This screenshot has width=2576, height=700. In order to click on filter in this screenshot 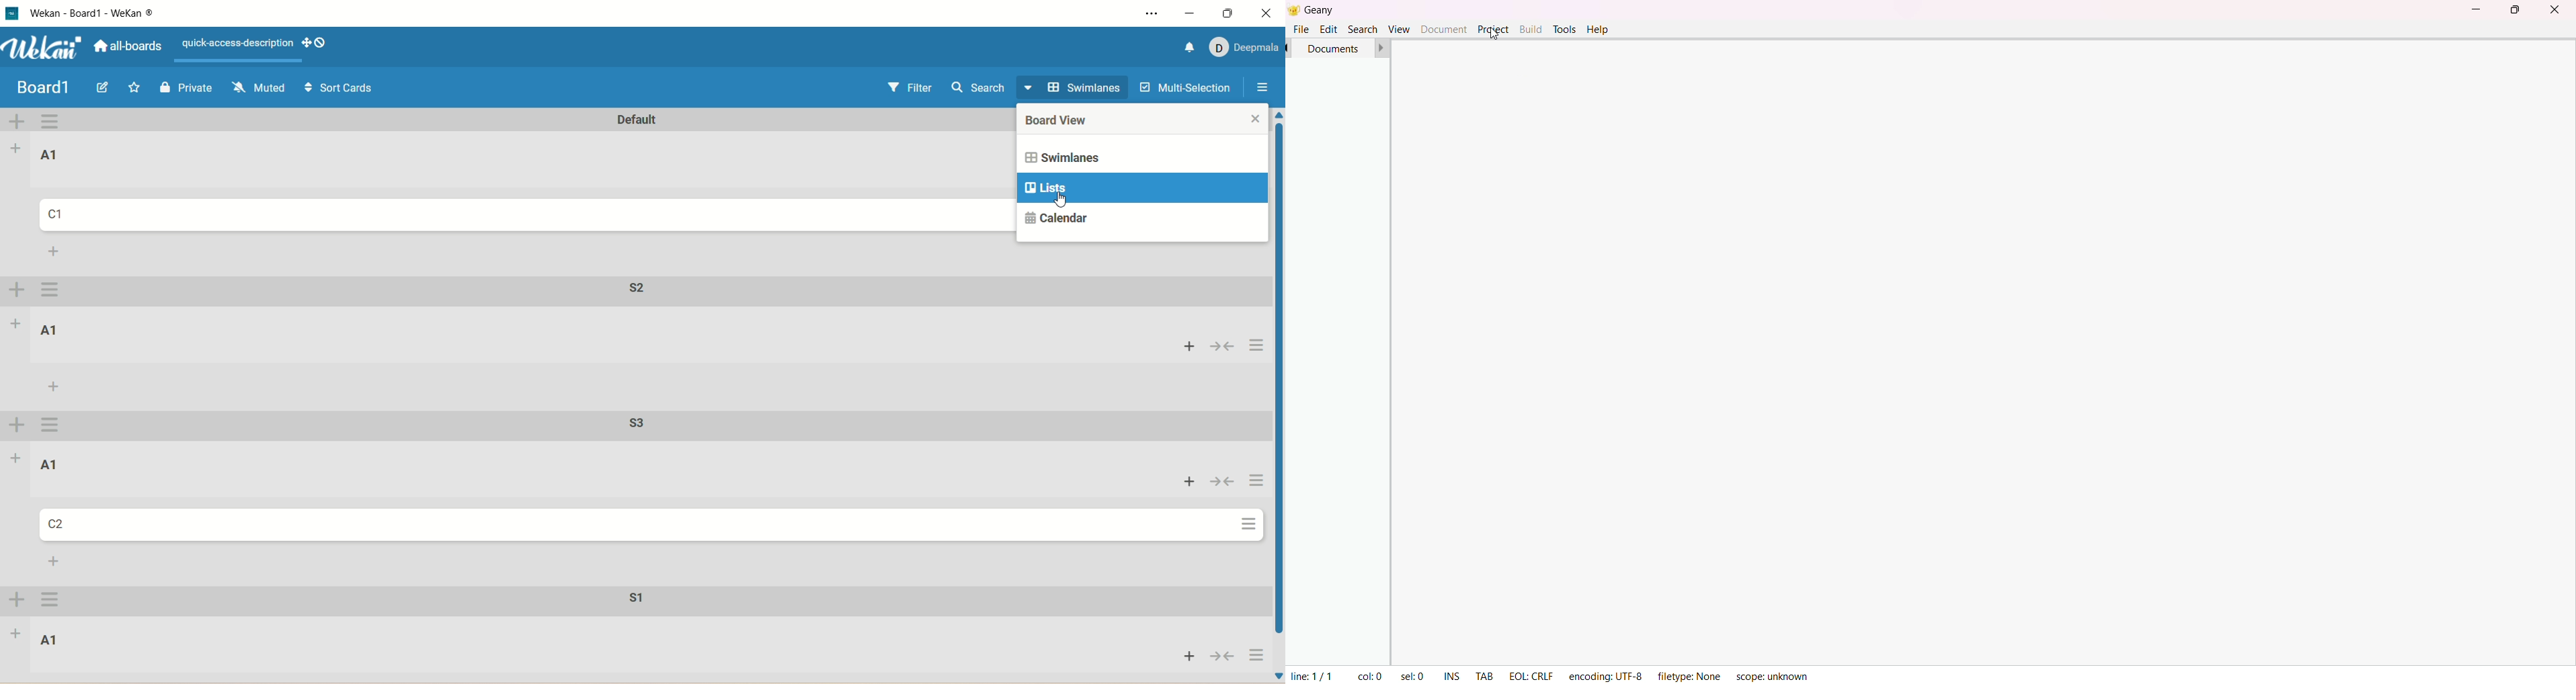, I will do `click(914, 91)`.